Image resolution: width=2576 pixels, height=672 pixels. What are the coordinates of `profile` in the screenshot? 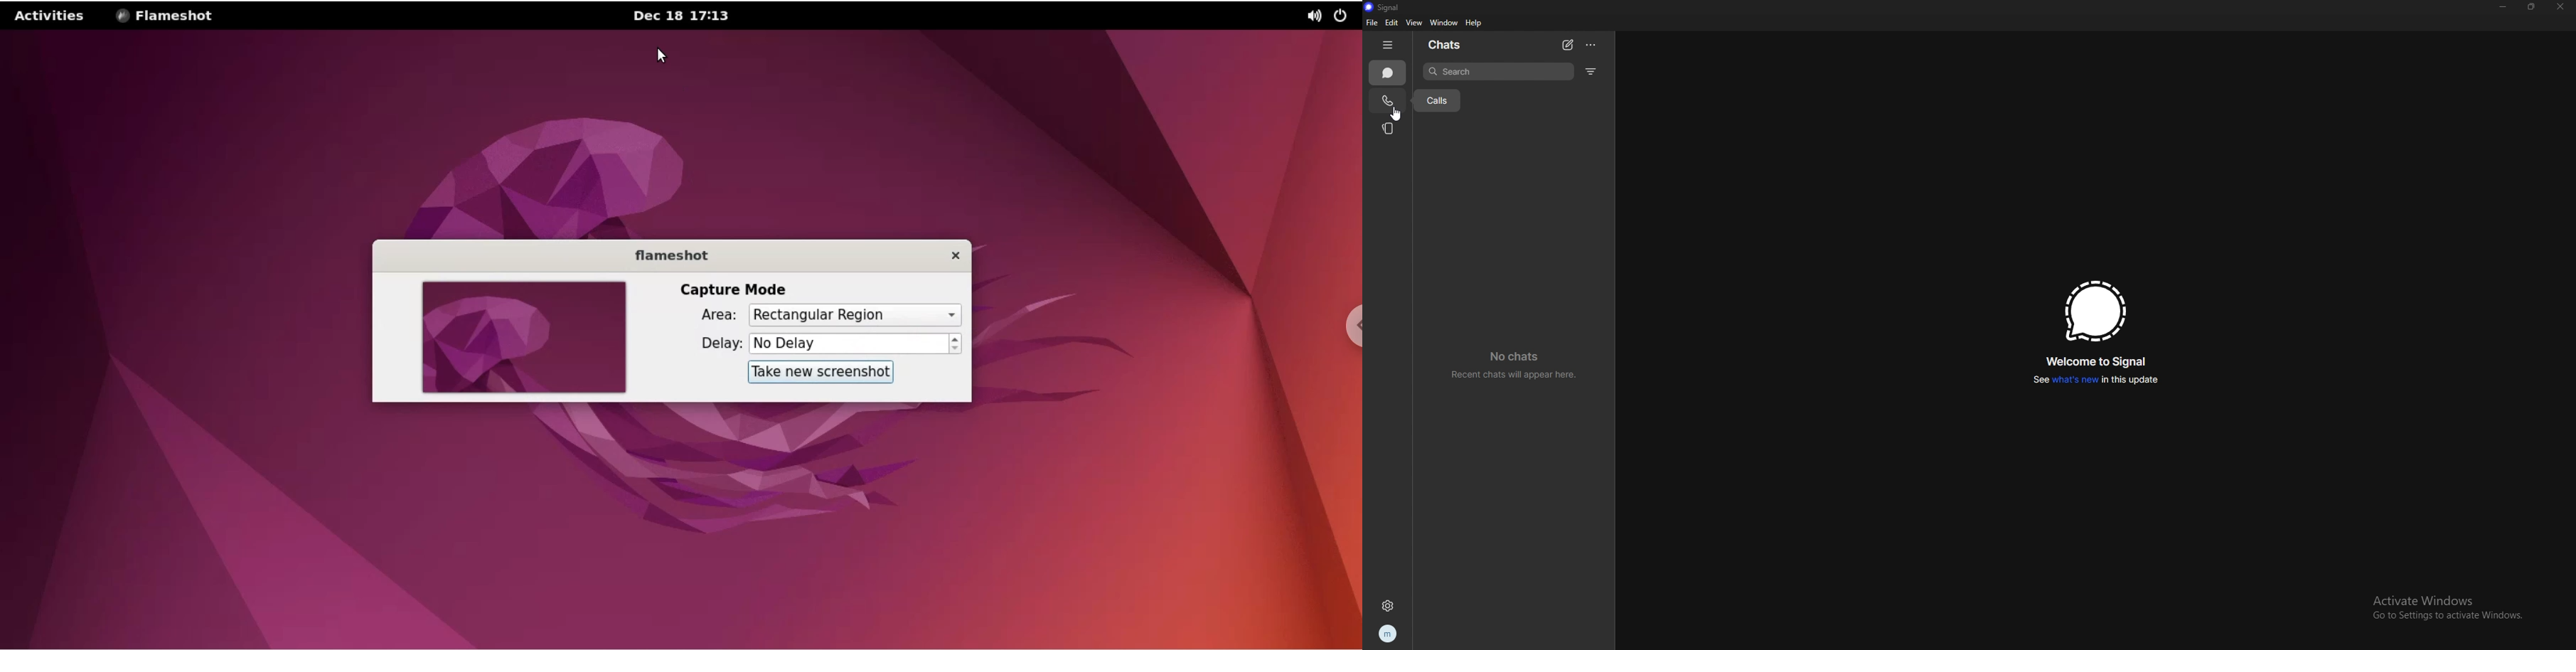 It's located at (1387, 634).